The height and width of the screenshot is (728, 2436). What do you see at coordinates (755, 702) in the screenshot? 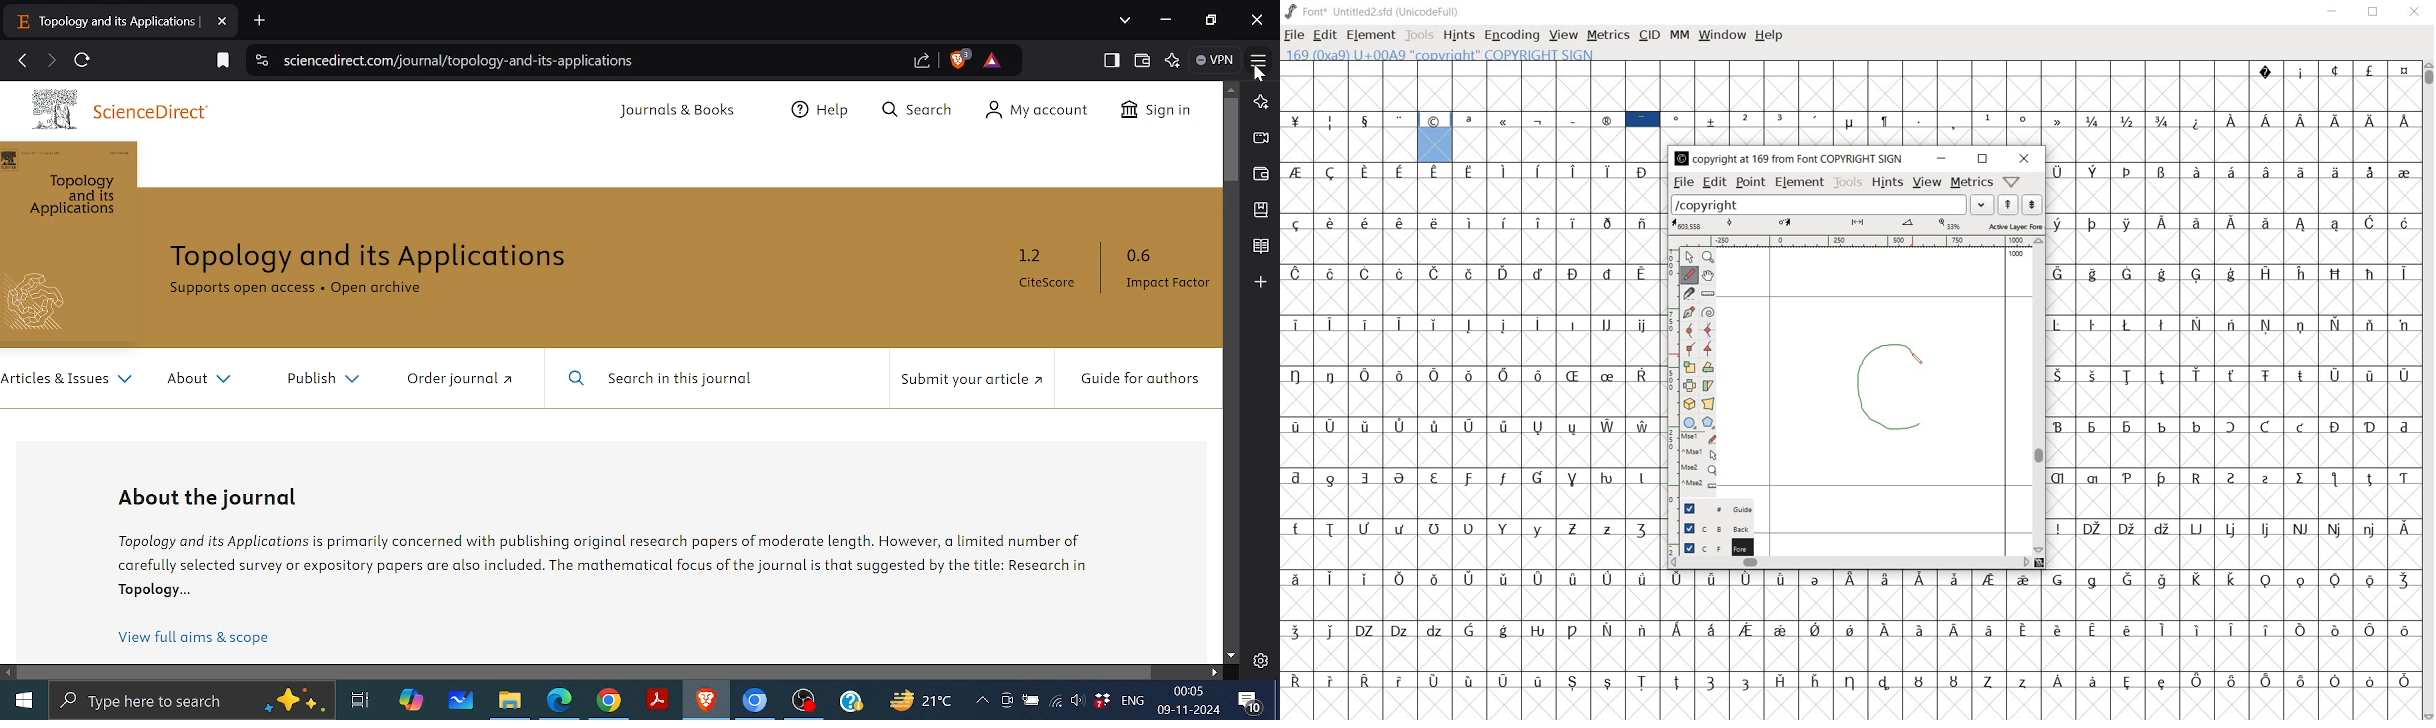
I see `Chromium` at bounding box center [755, 702].